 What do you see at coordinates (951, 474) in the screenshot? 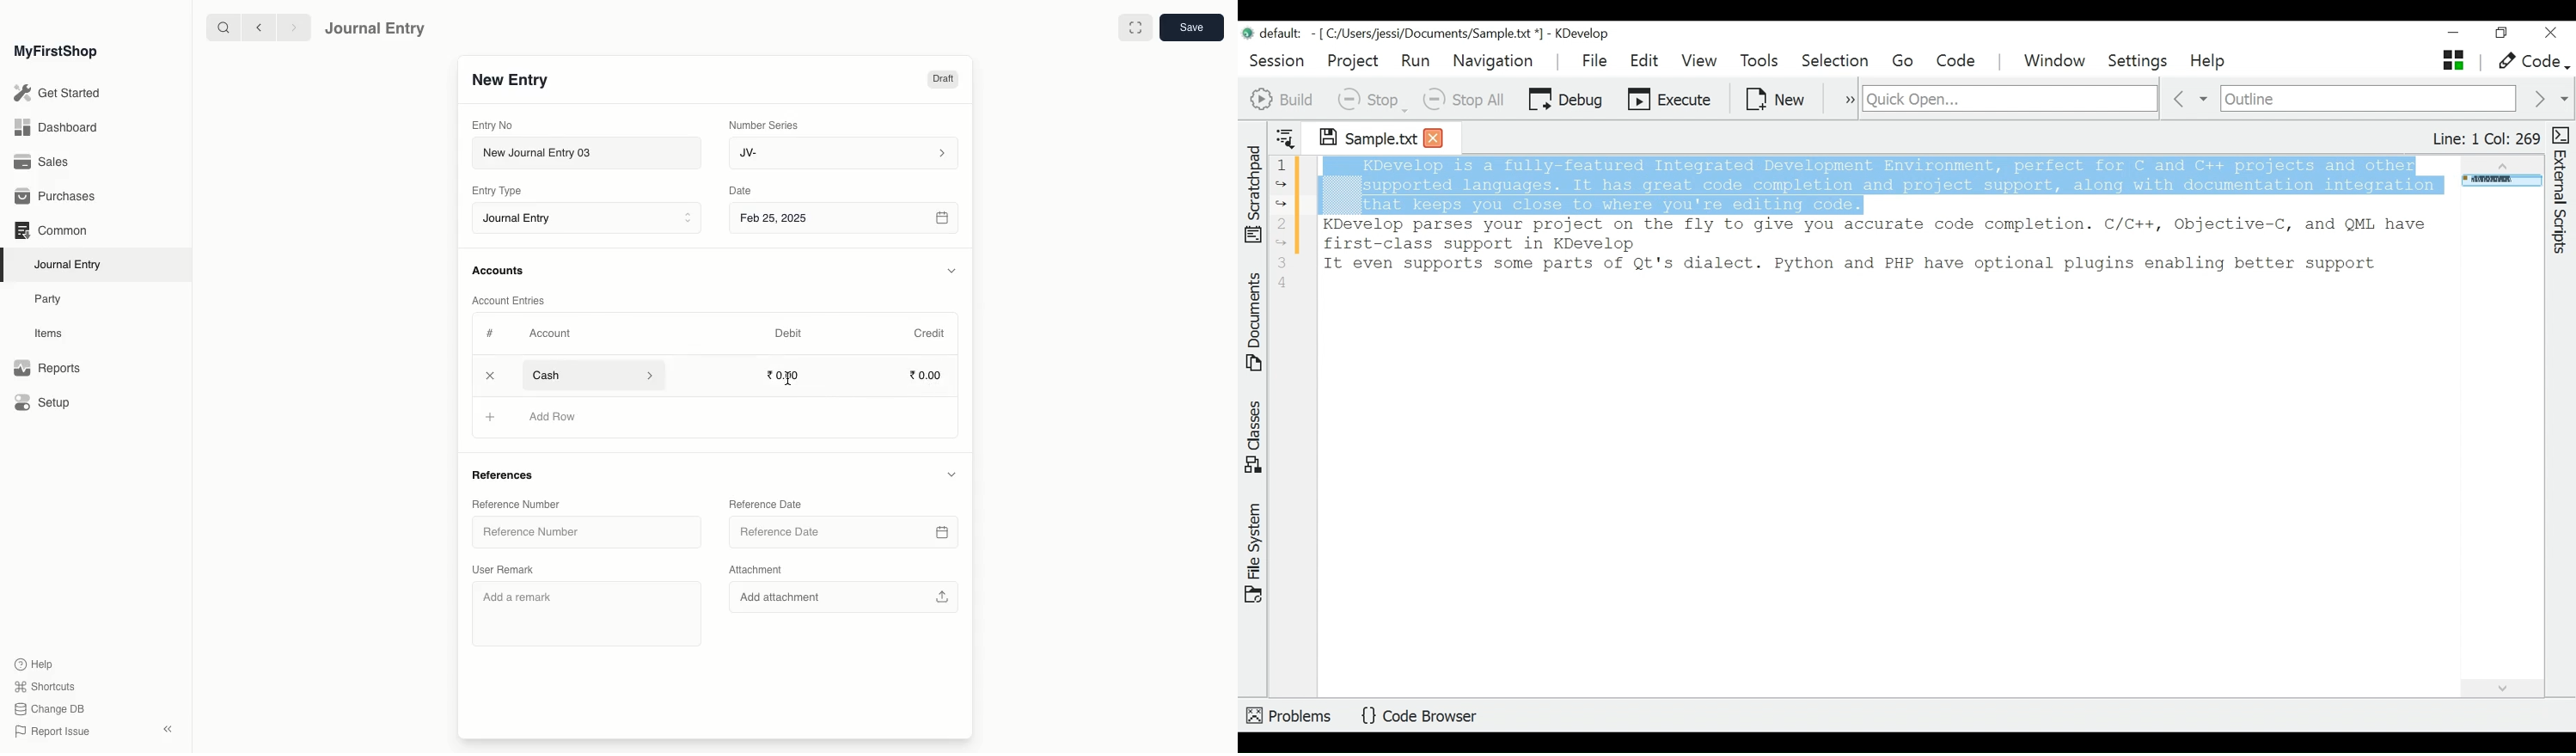
I see `Hide` at bounding box center [951, 474].